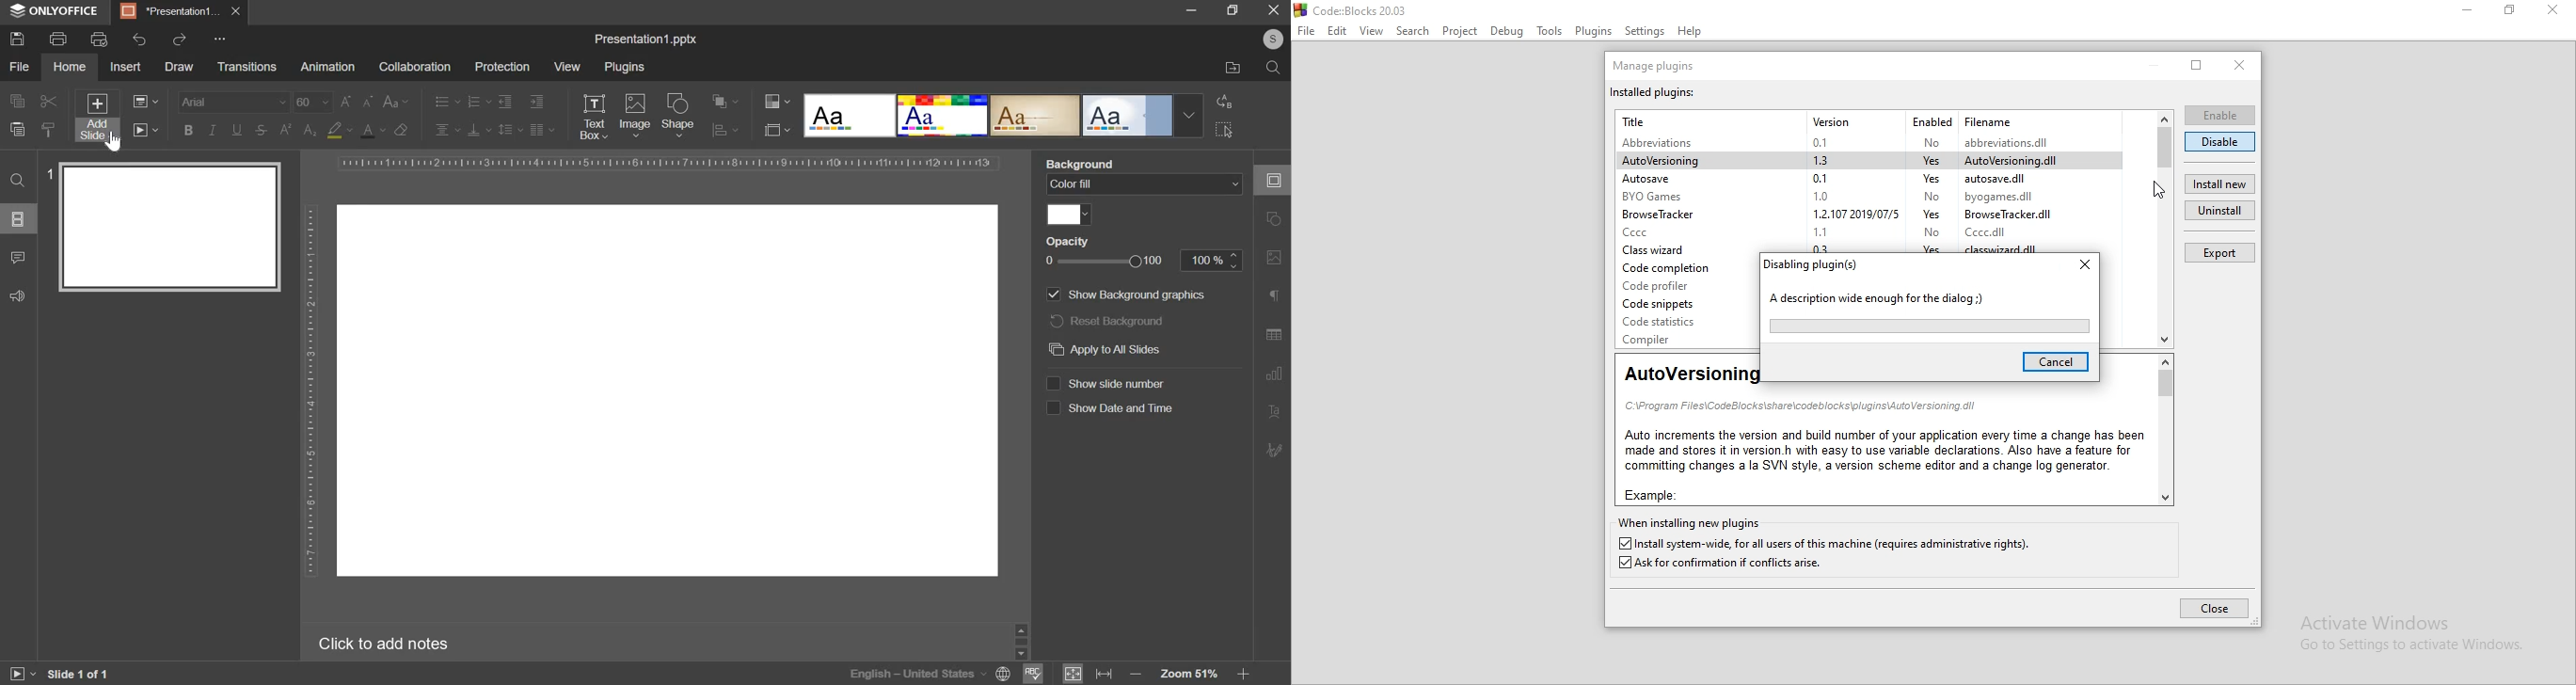 This screenshot has height=700, width=2576. What do you see at coordinates (478, 101) in the screenshot?
I see `numbering` at bounding box center [478, 101].